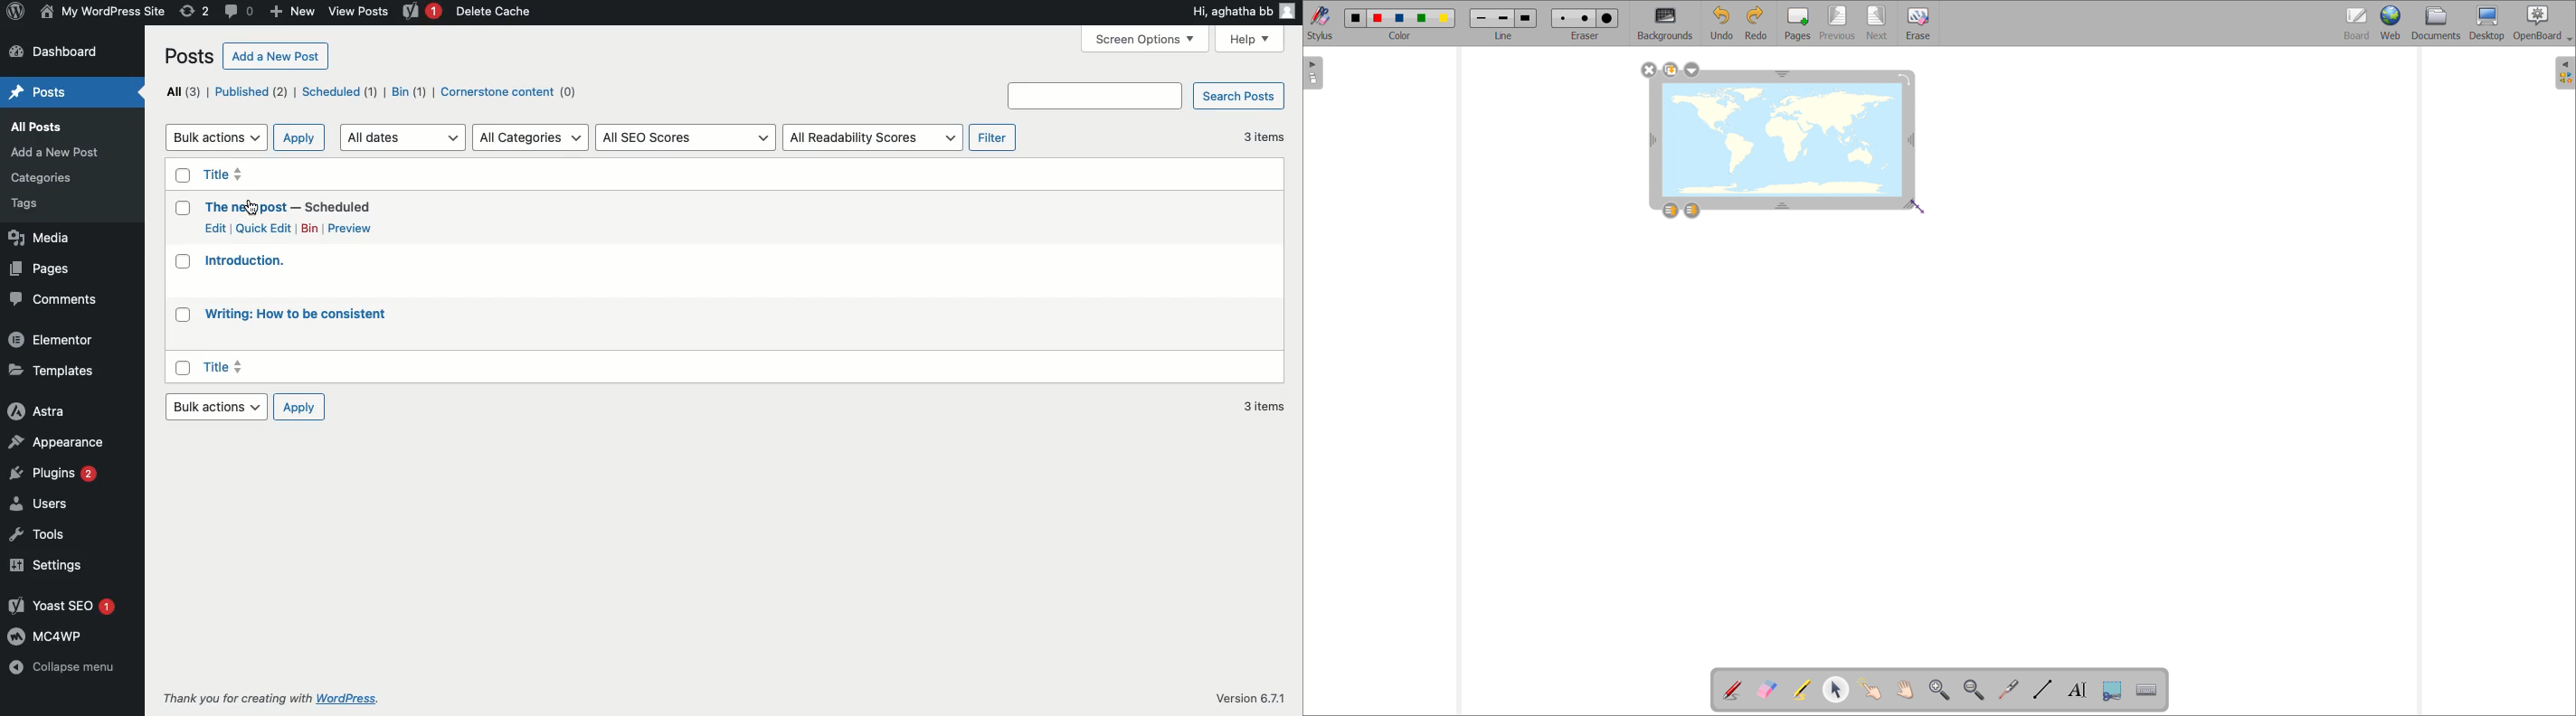  What do you see at coordinates (289, 207) in the screenshot?
I see `The new post — Scheduled` at bounding box center [289, 207].